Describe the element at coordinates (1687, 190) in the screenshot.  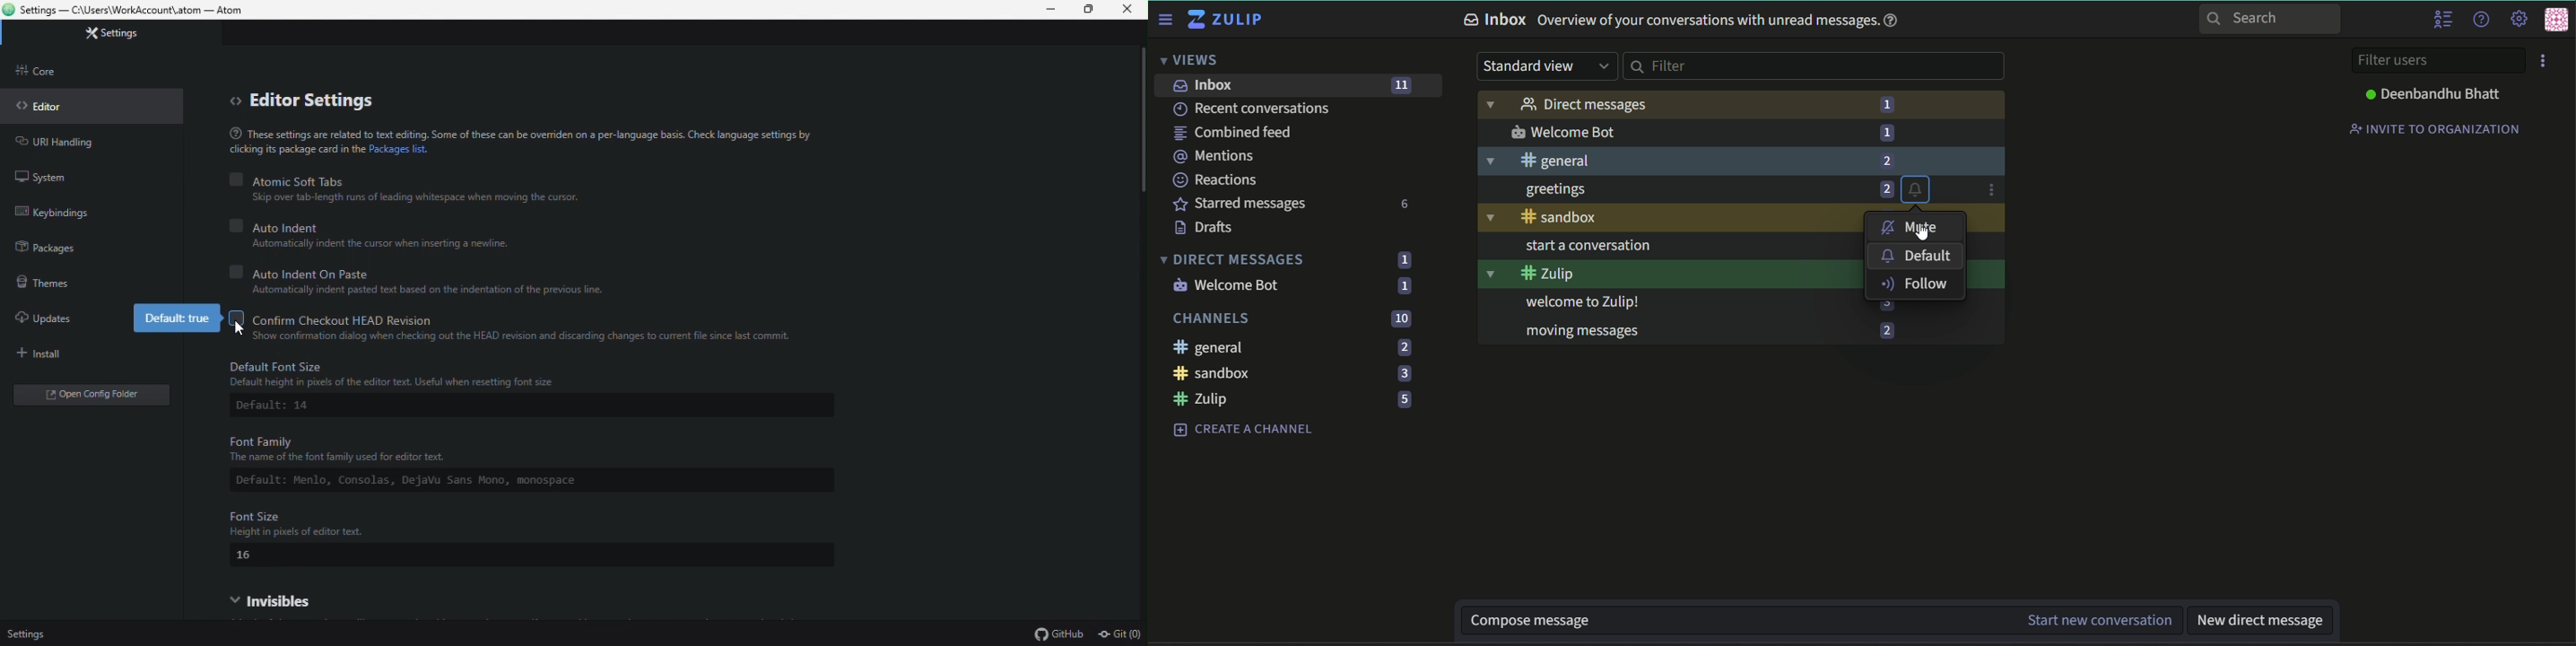
I see `greetings` at that location.